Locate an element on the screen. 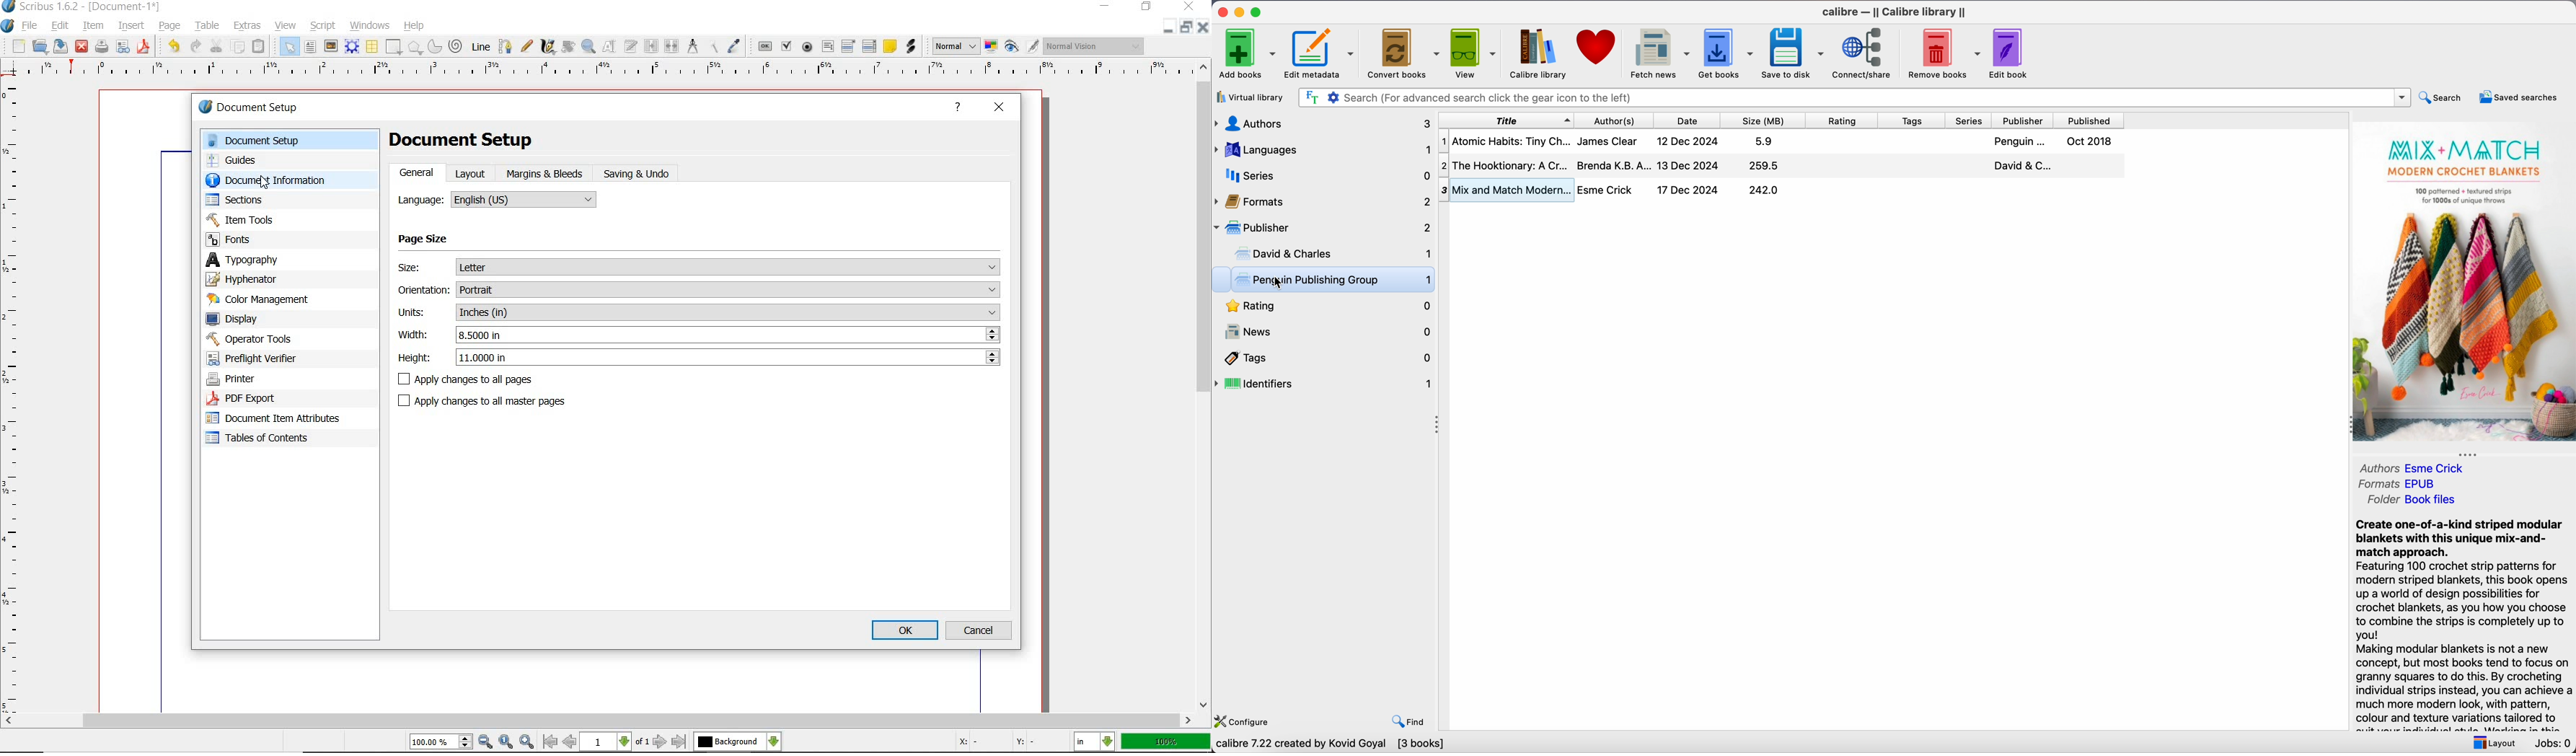 The height and width of the screenshot is (756, 2576). scrollbar is located at coordinates (1204, 387).